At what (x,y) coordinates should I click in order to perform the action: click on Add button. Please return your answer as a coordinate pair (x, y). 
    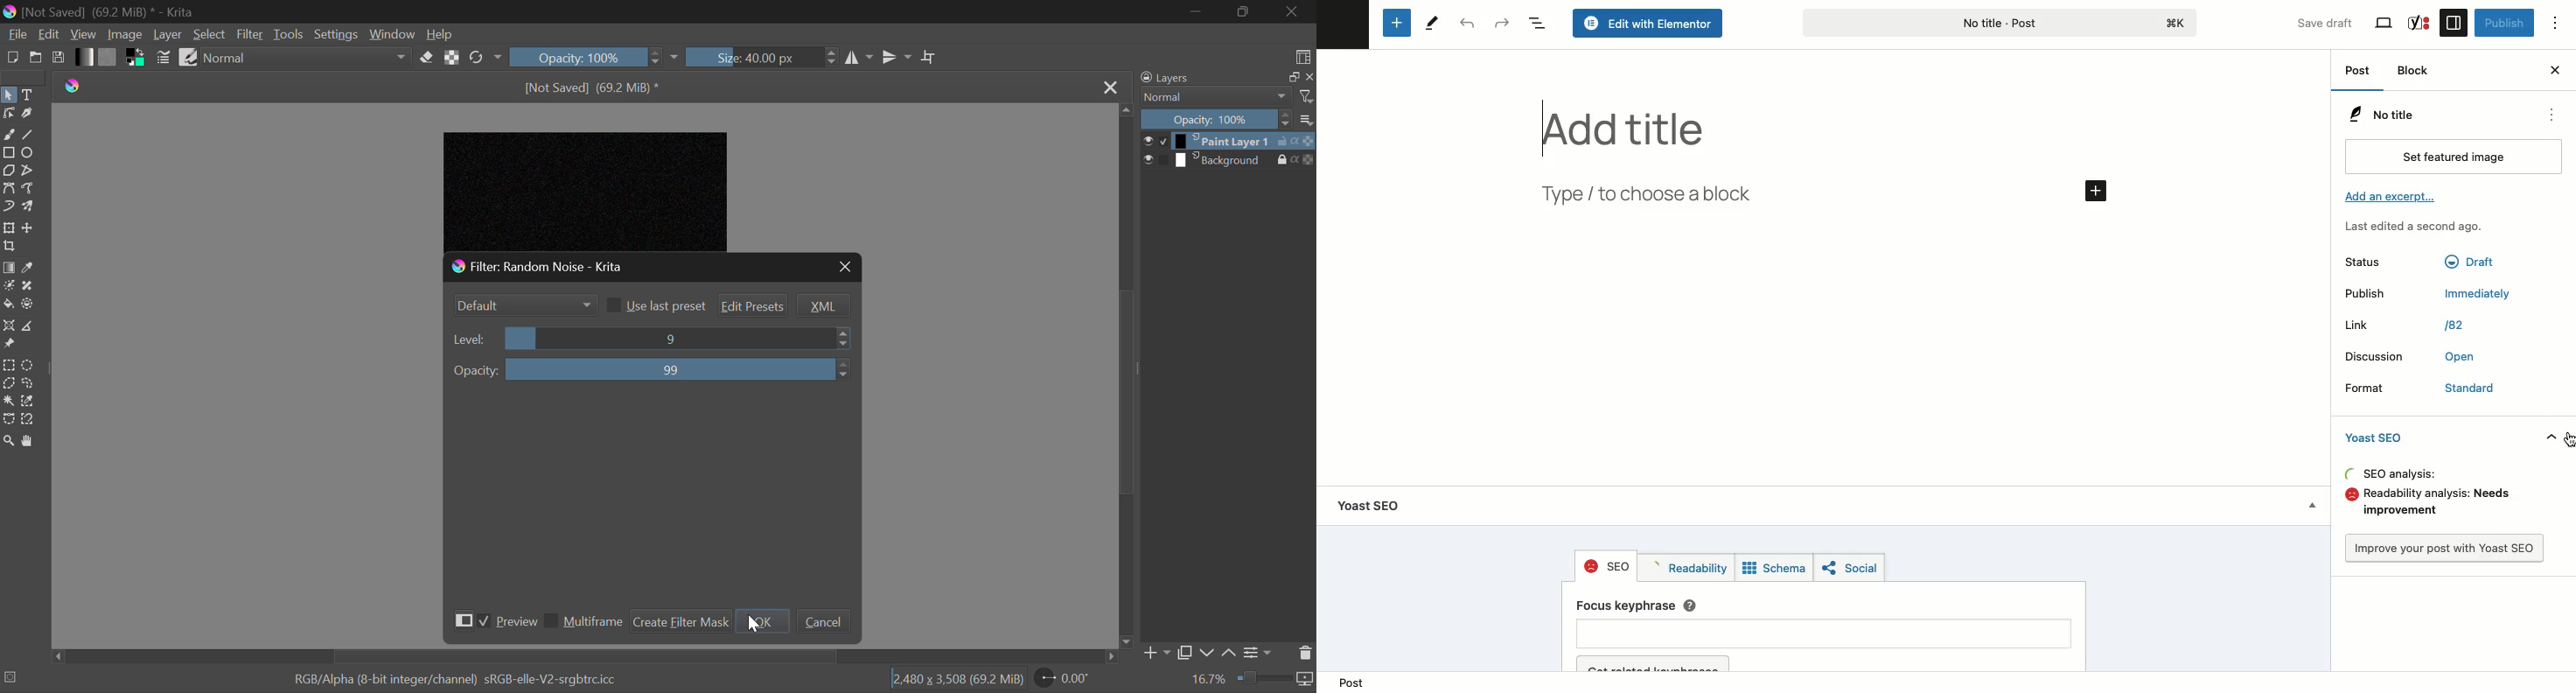
    Looking at the image, I should click on (2095, 190).